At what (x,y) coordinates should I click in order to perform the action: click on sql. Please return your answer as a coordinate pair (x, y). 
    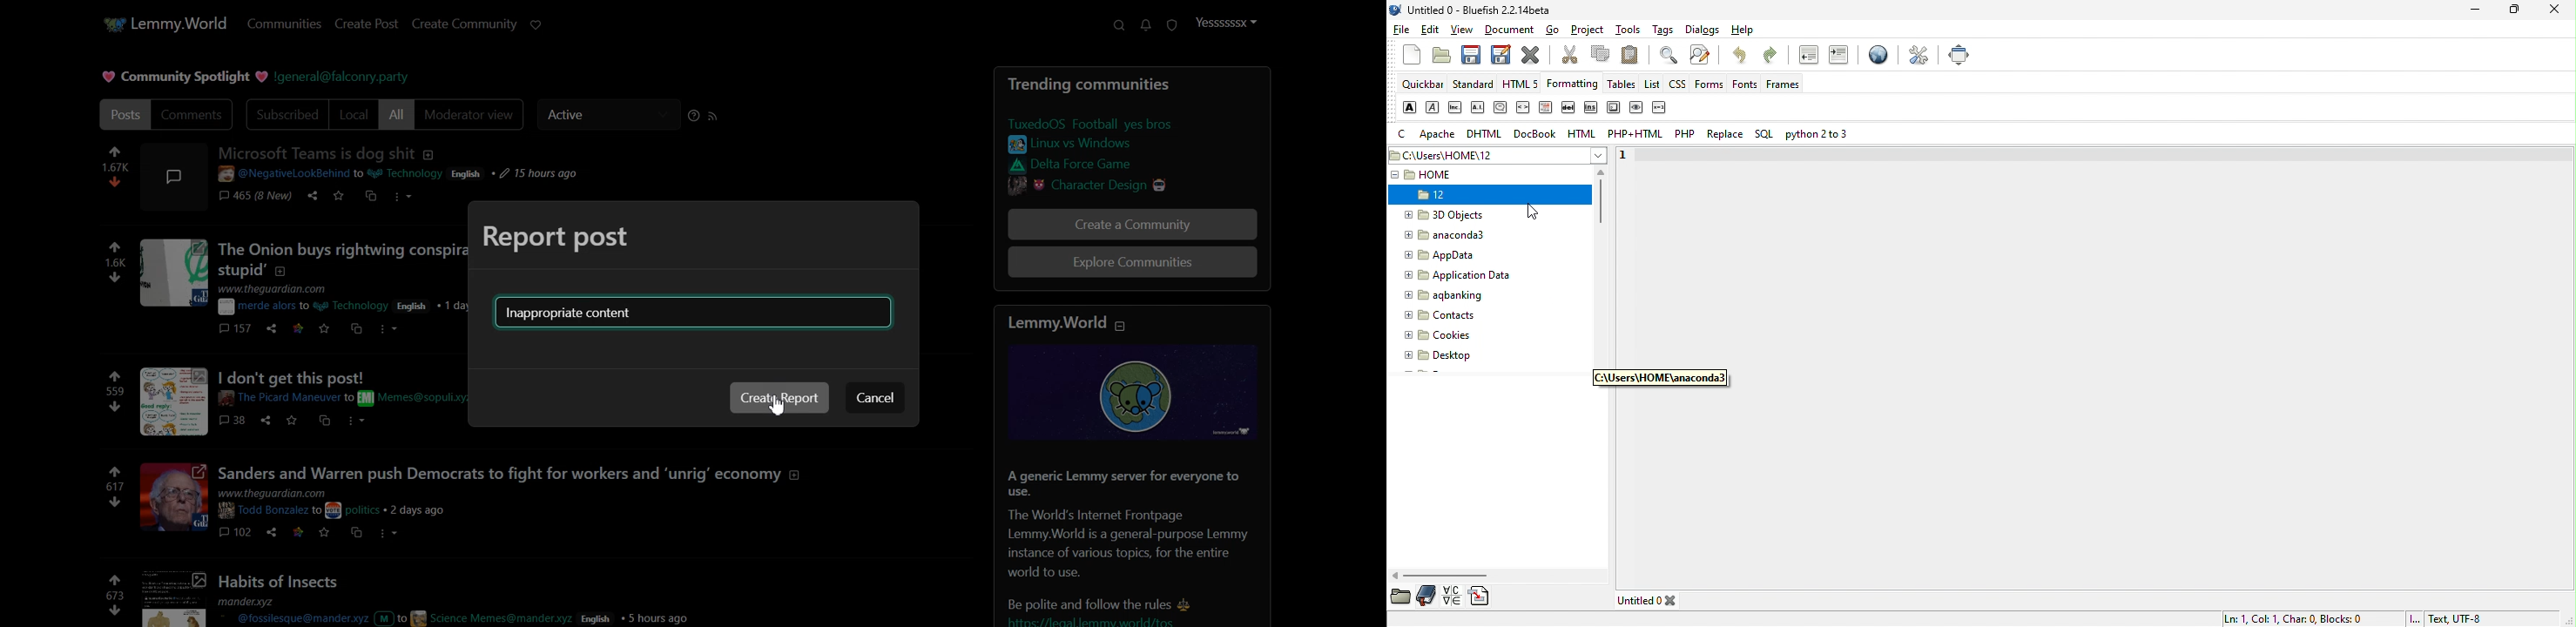
    Looking at the image, I should click on (1767, 132).